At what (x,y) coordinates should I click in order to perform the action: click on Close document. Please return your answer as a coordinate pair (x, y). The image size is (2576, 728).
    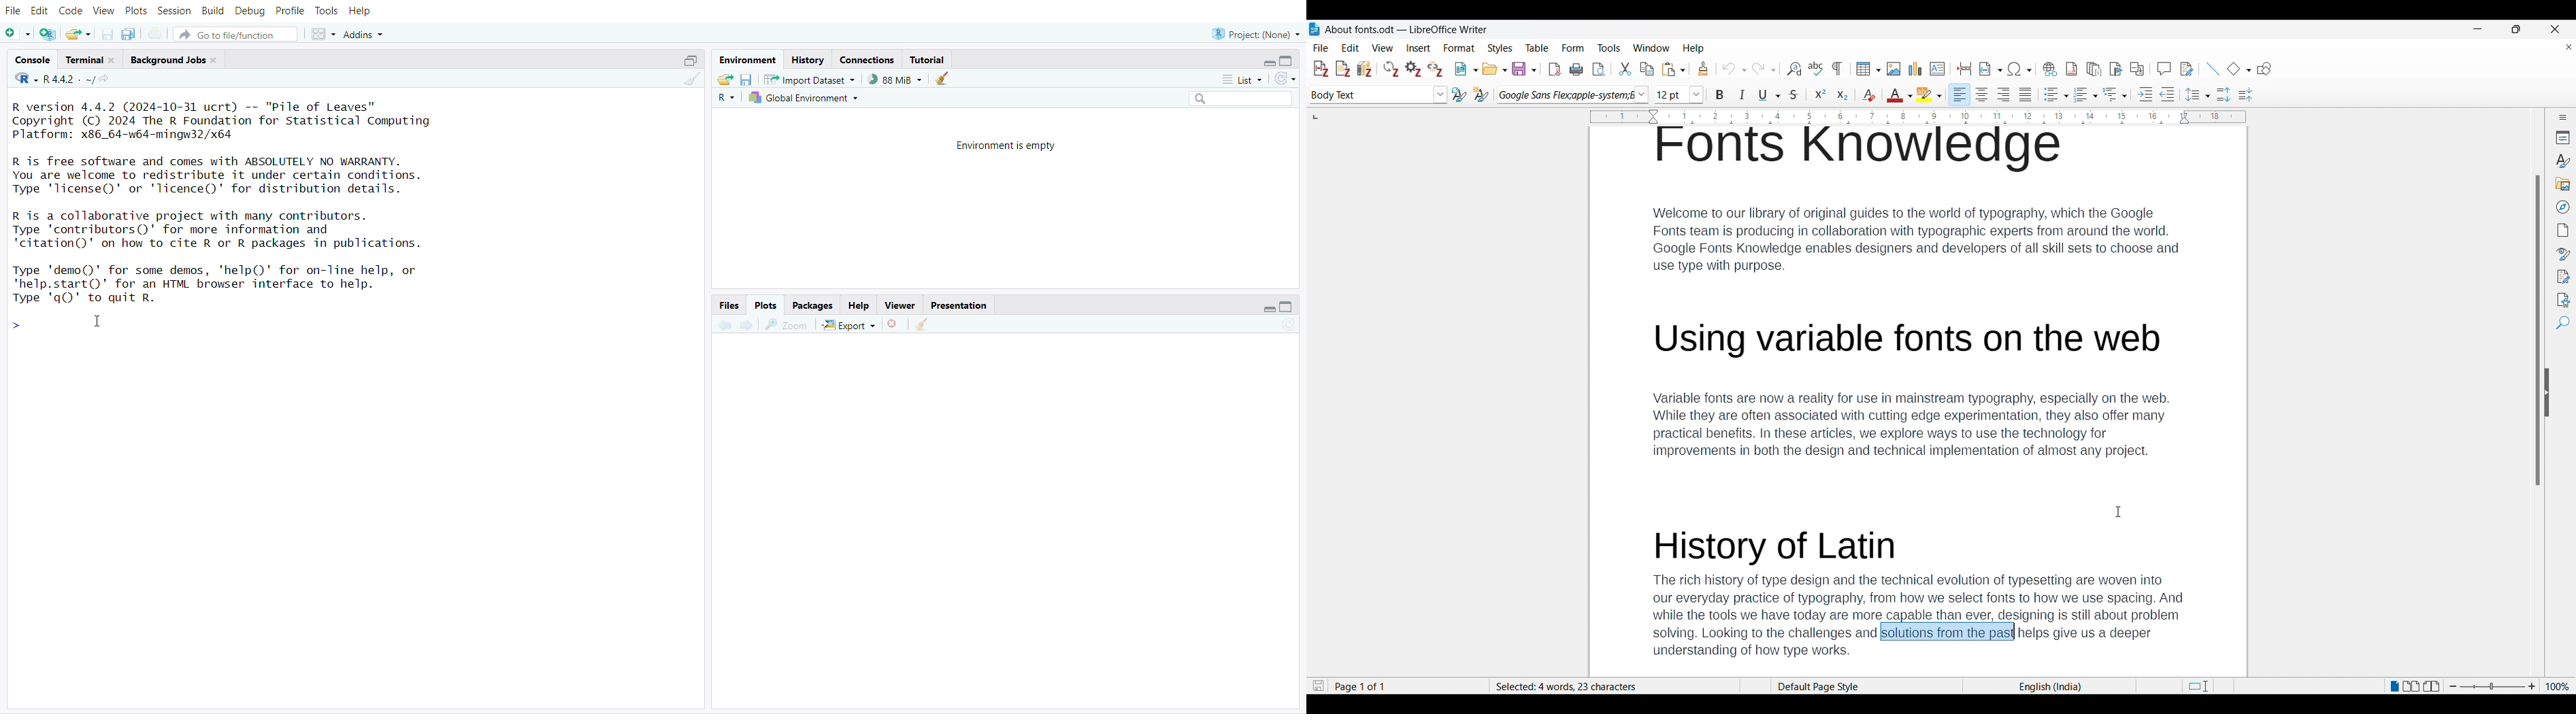
    Looking at the image, I should click on (2569, 46).